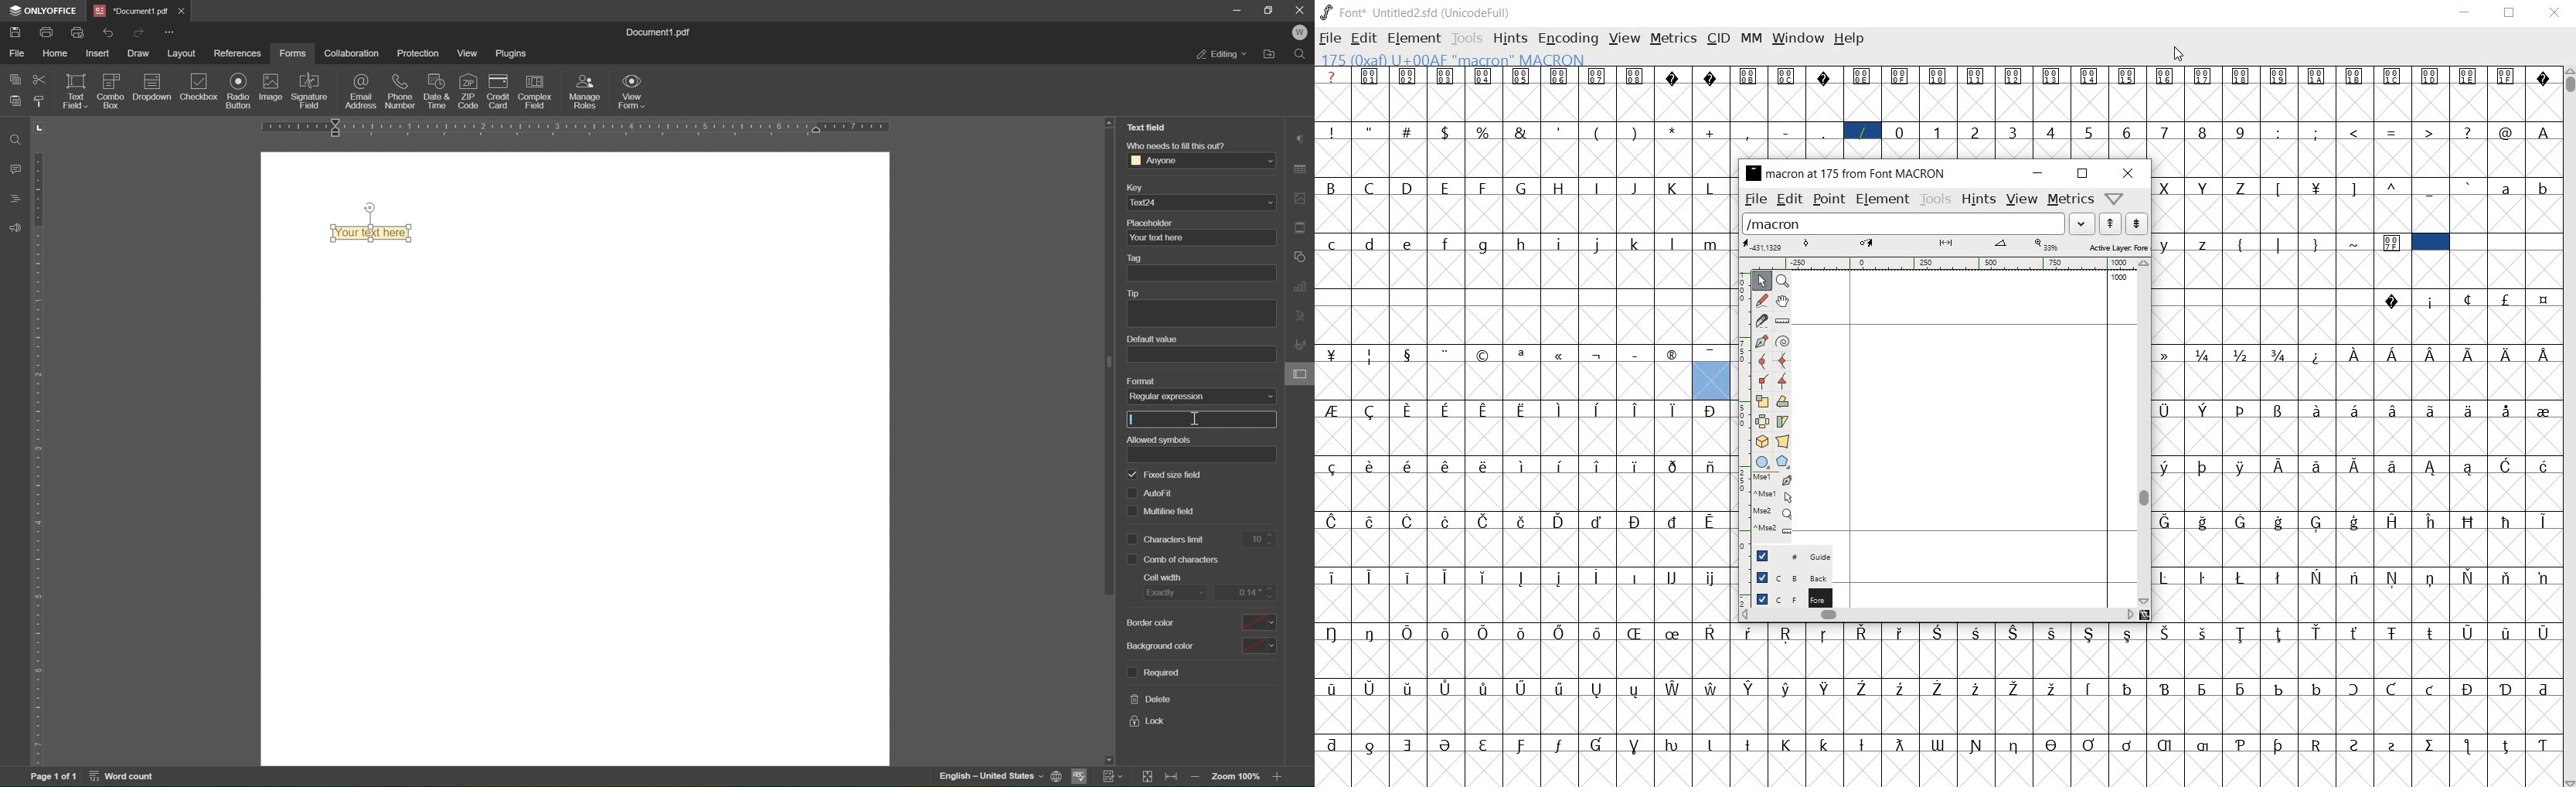 The image size is (2576, 812). I want to click on Mouse left button, so click(1775, 479).